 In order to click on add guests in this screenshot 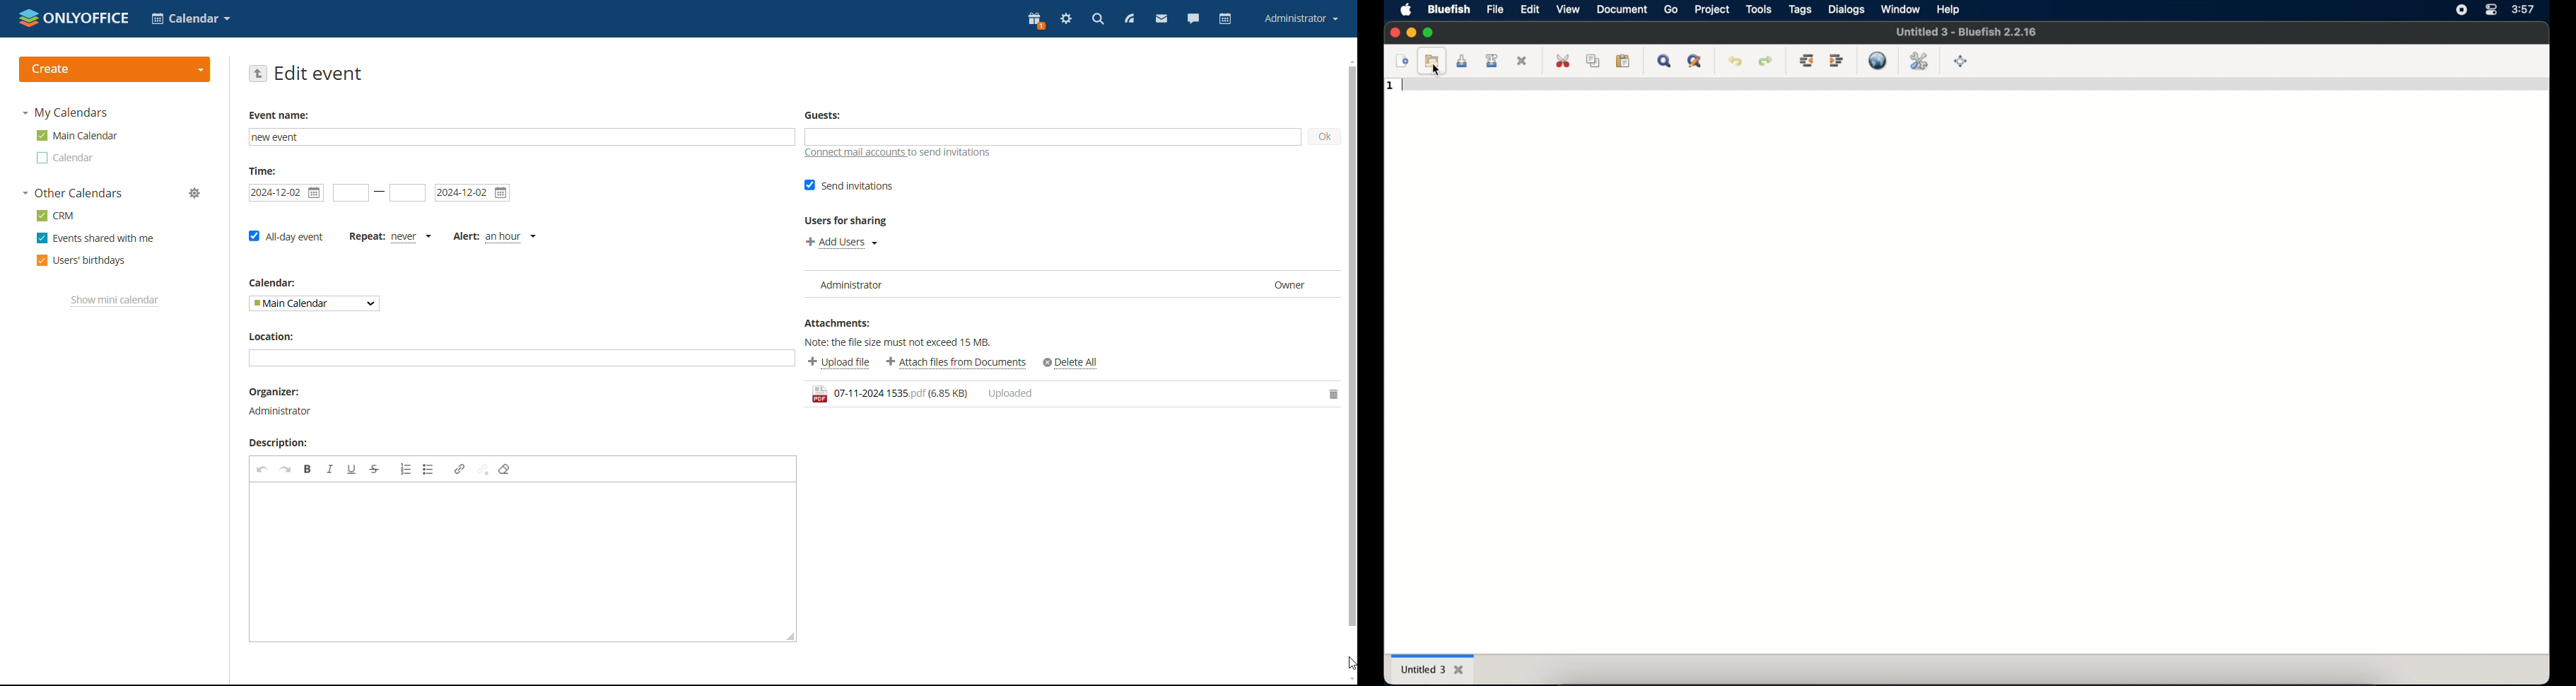, I will do `click(1051, 136)`.